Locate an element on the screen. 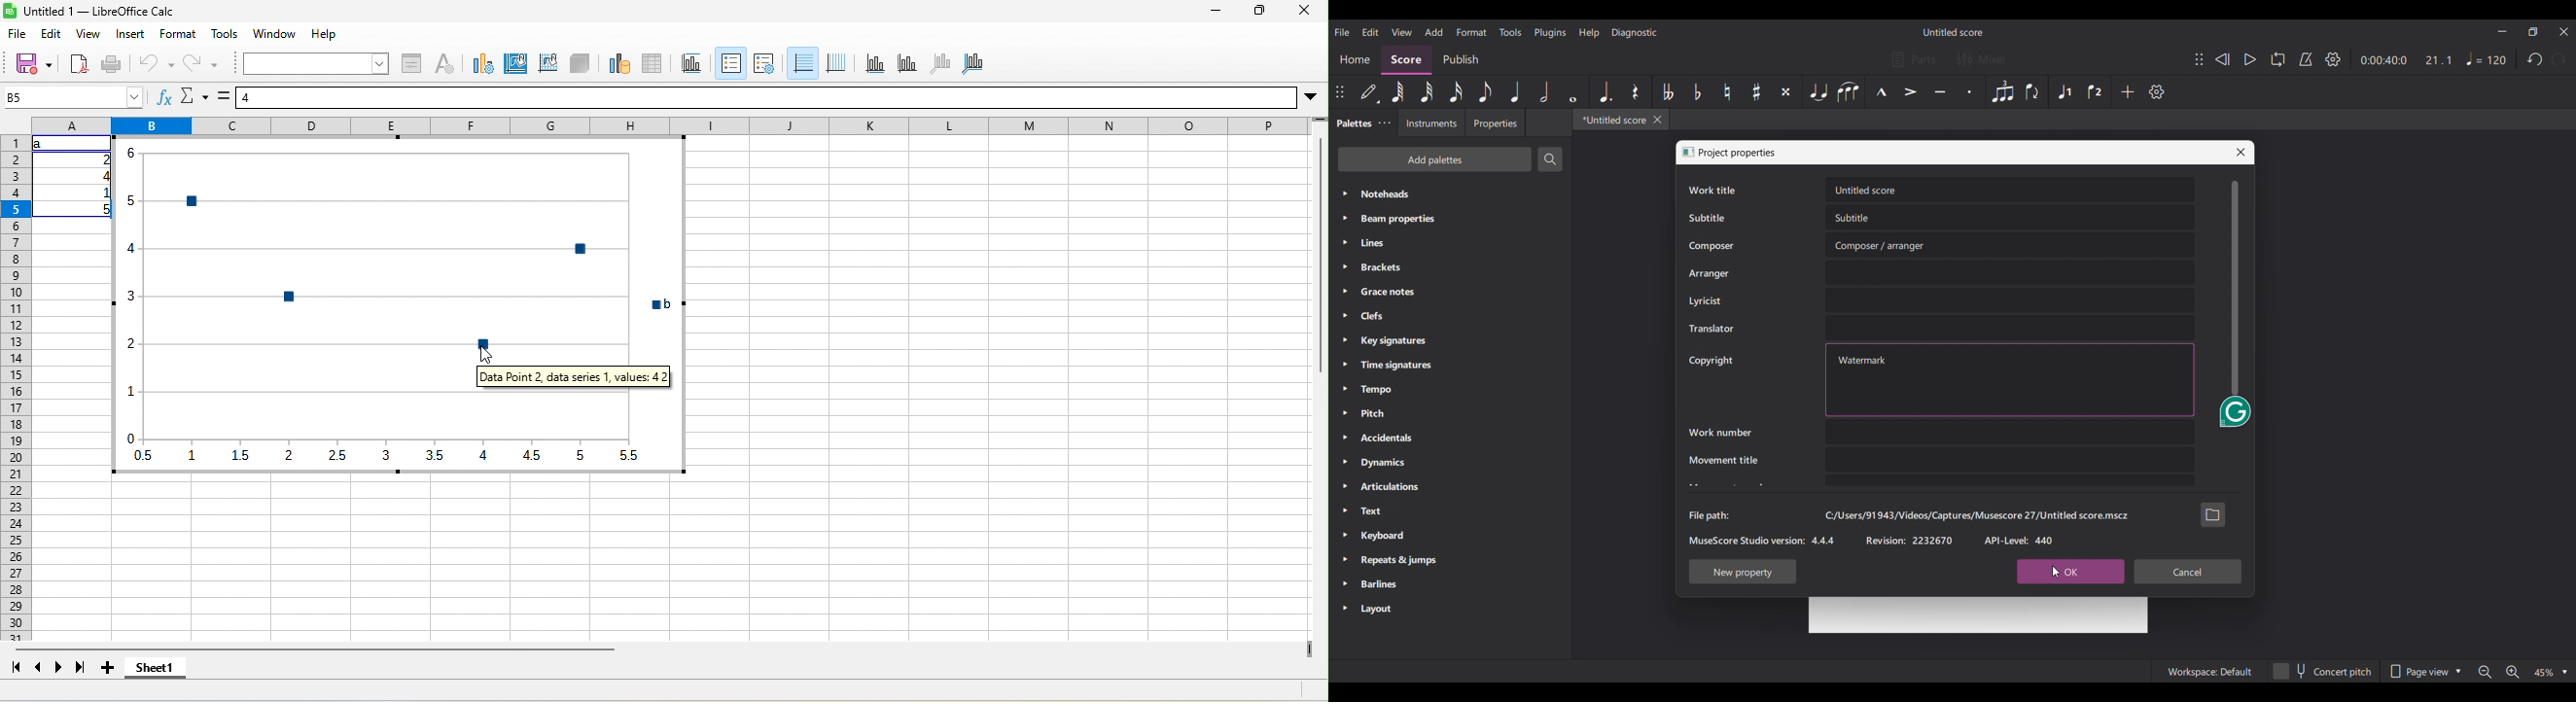 The height and width of the screenshot is (728, 2576). Tools menu is located at coordinates (1510, 32).